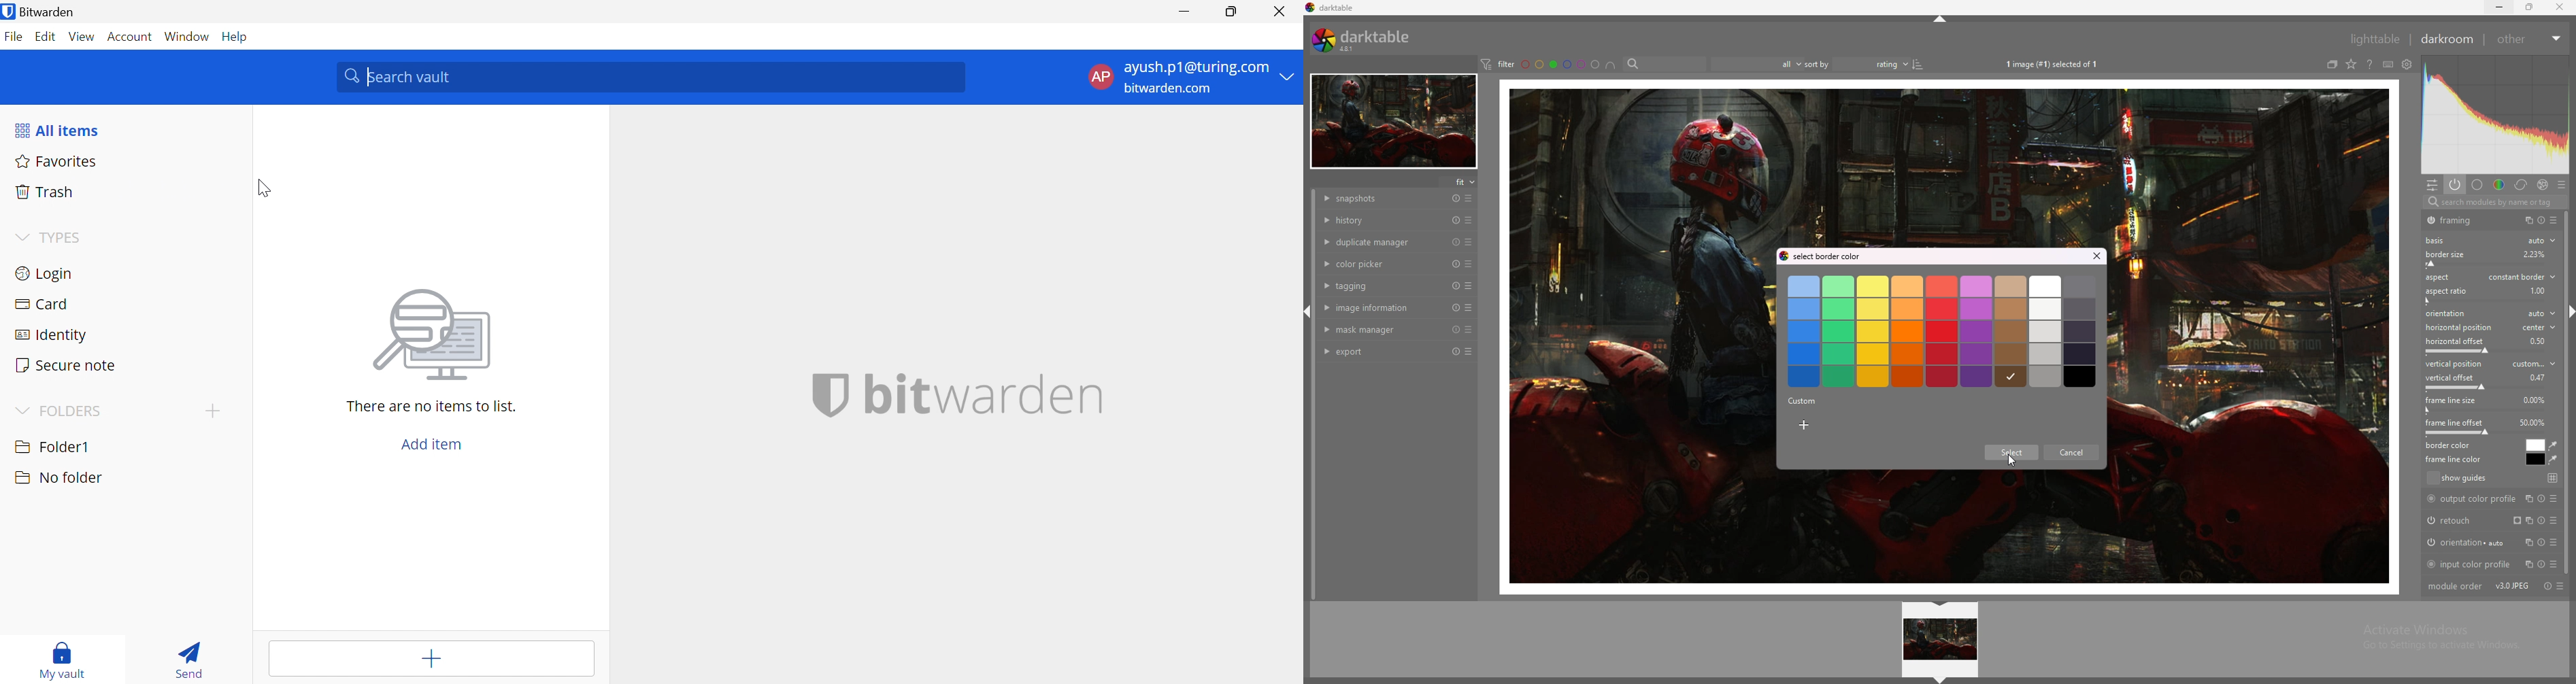 The width and height of the screenshot is (2576, 700). I want to click on Restore Down, so click(1228, 10).